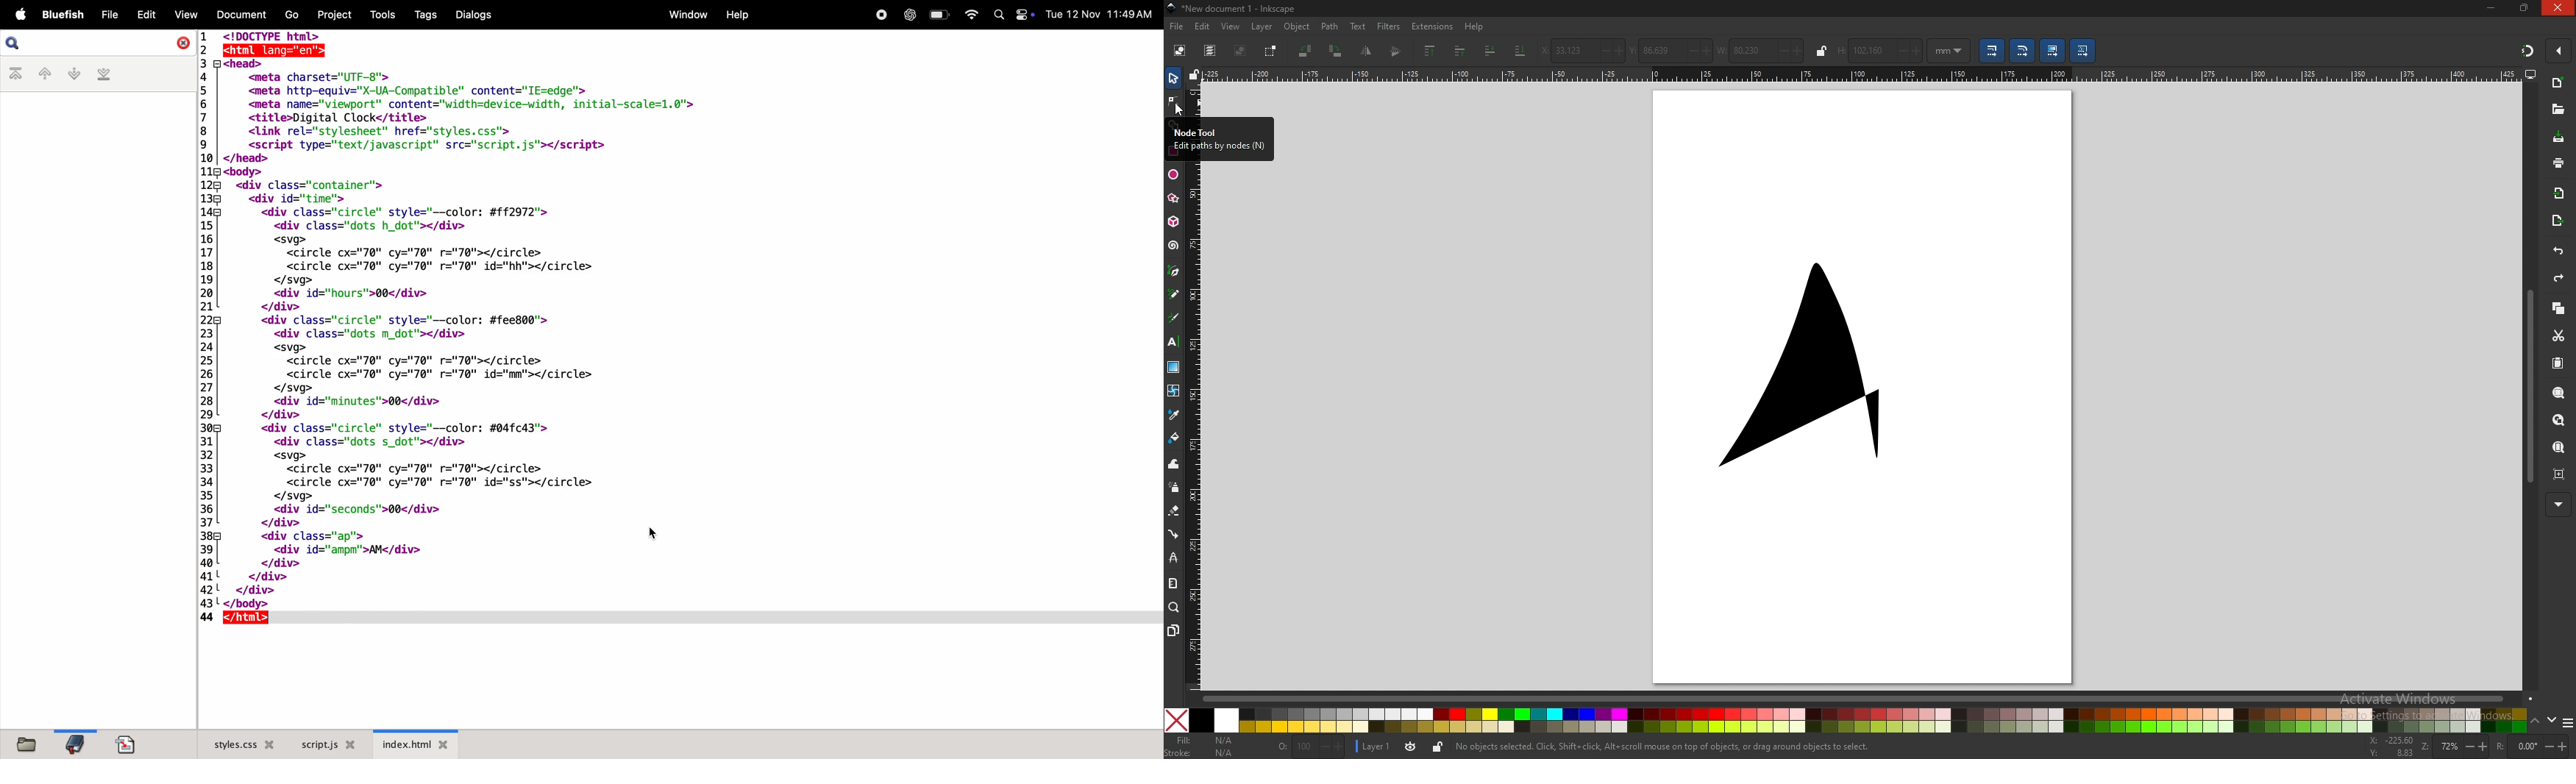 The width and height of the screenshot is (2576, 784). I want to click on export, so click(2556, 222).